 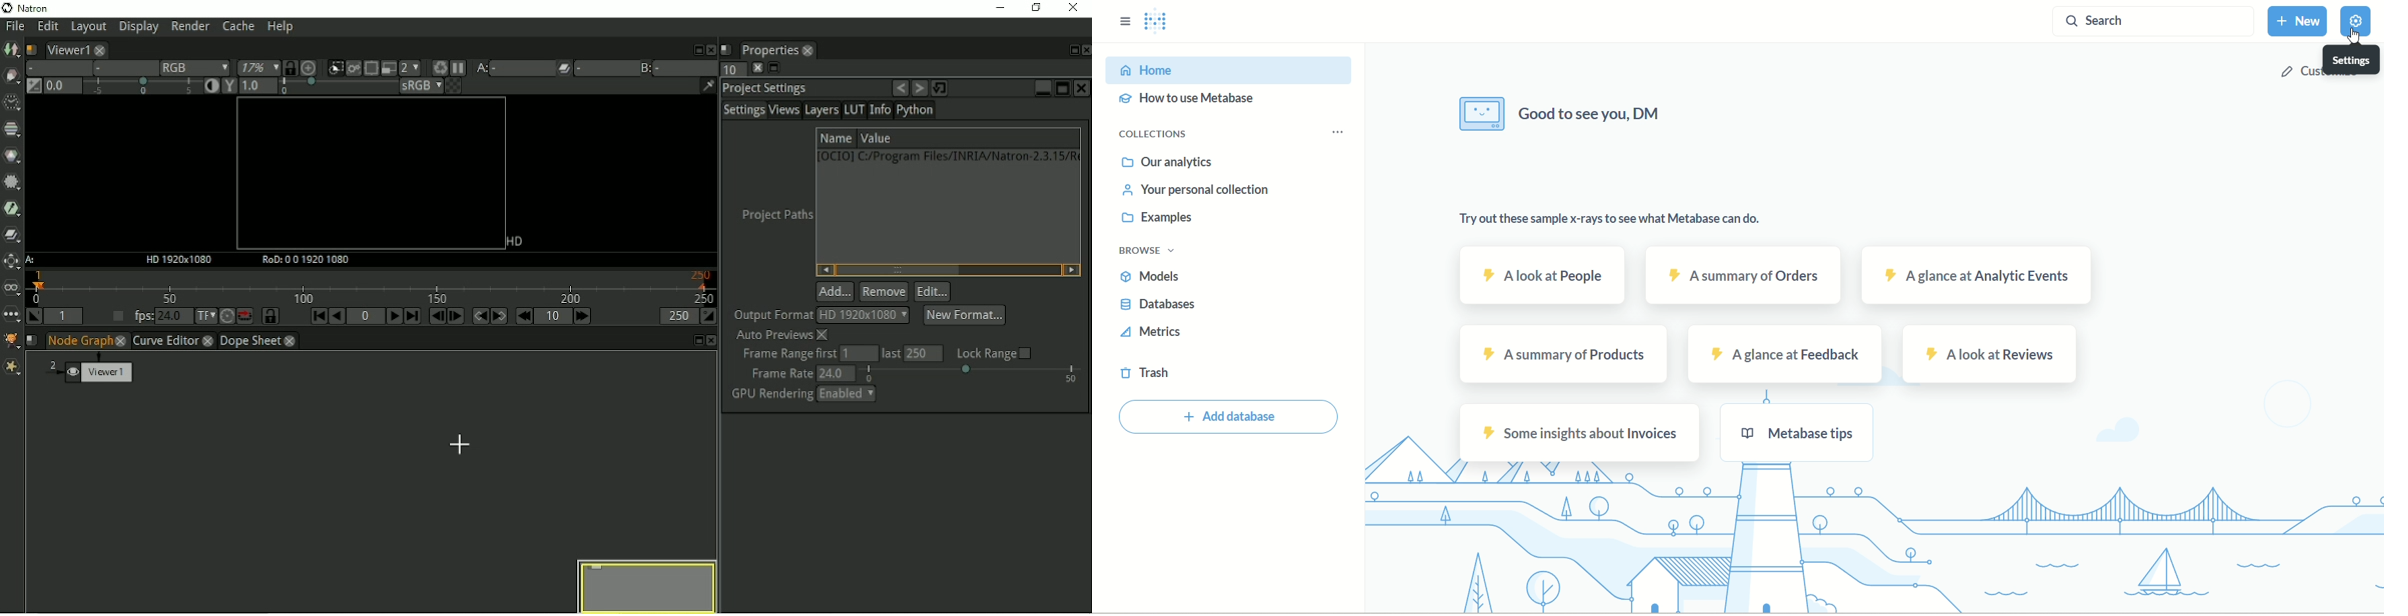 I want to click on Previous increment, so click(x=523, y=317).